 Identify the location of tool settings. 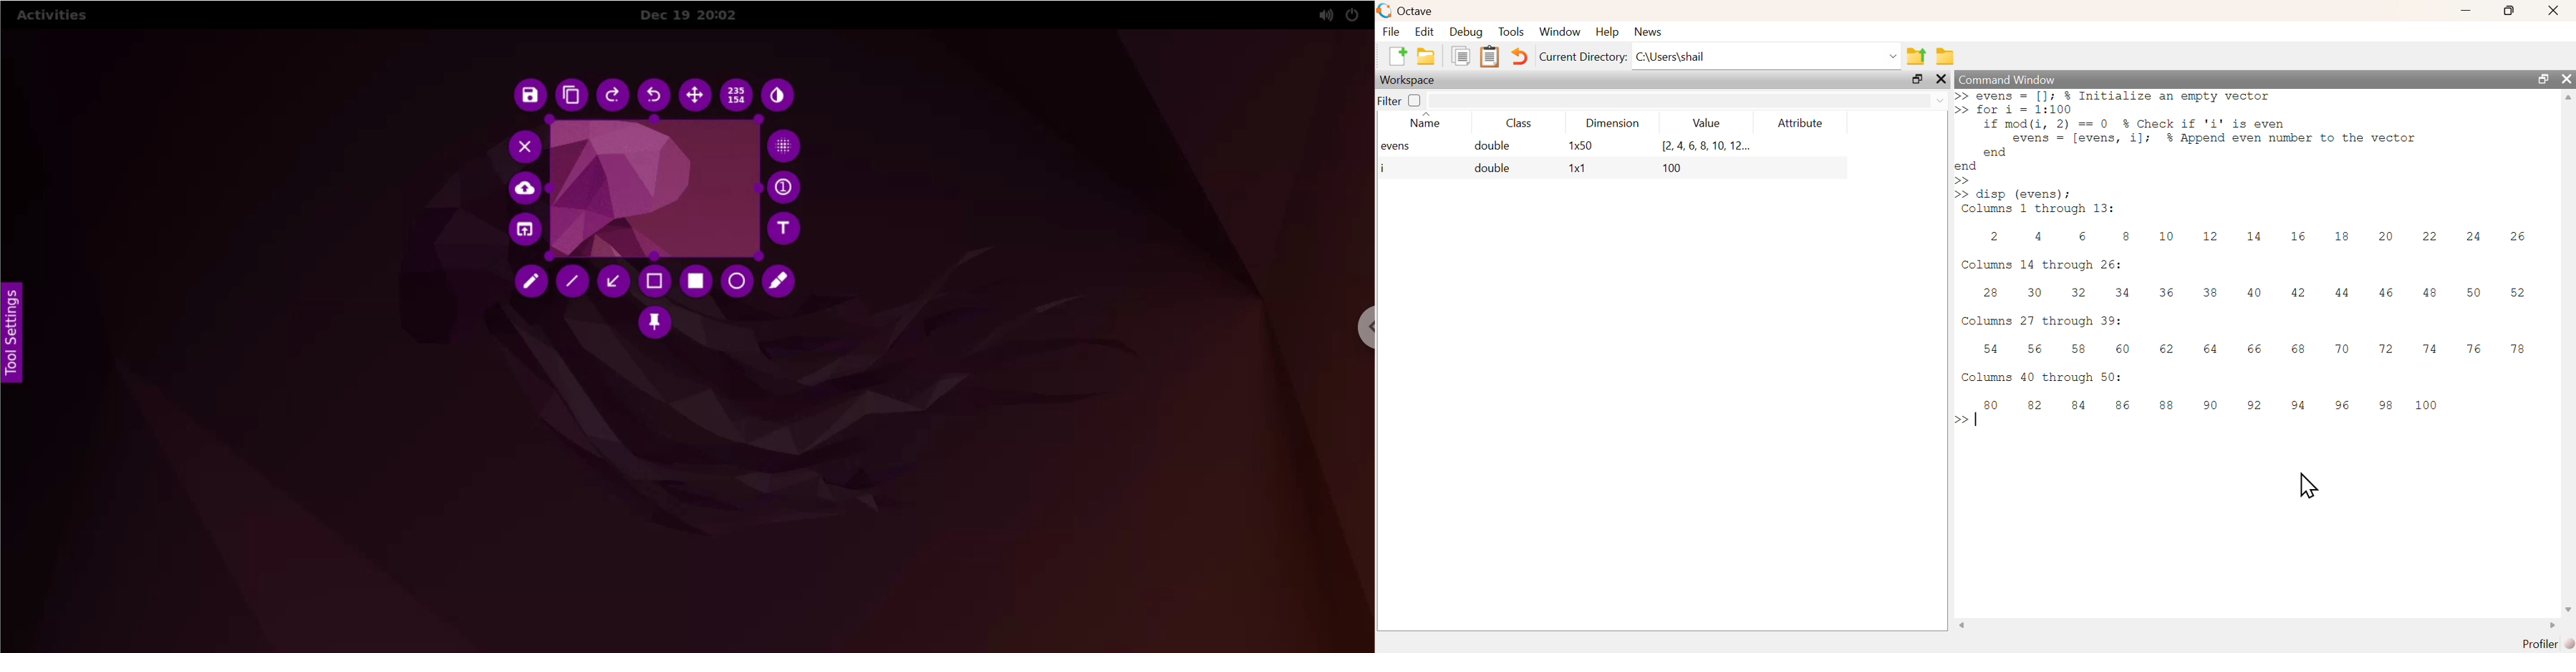
(18, 329).